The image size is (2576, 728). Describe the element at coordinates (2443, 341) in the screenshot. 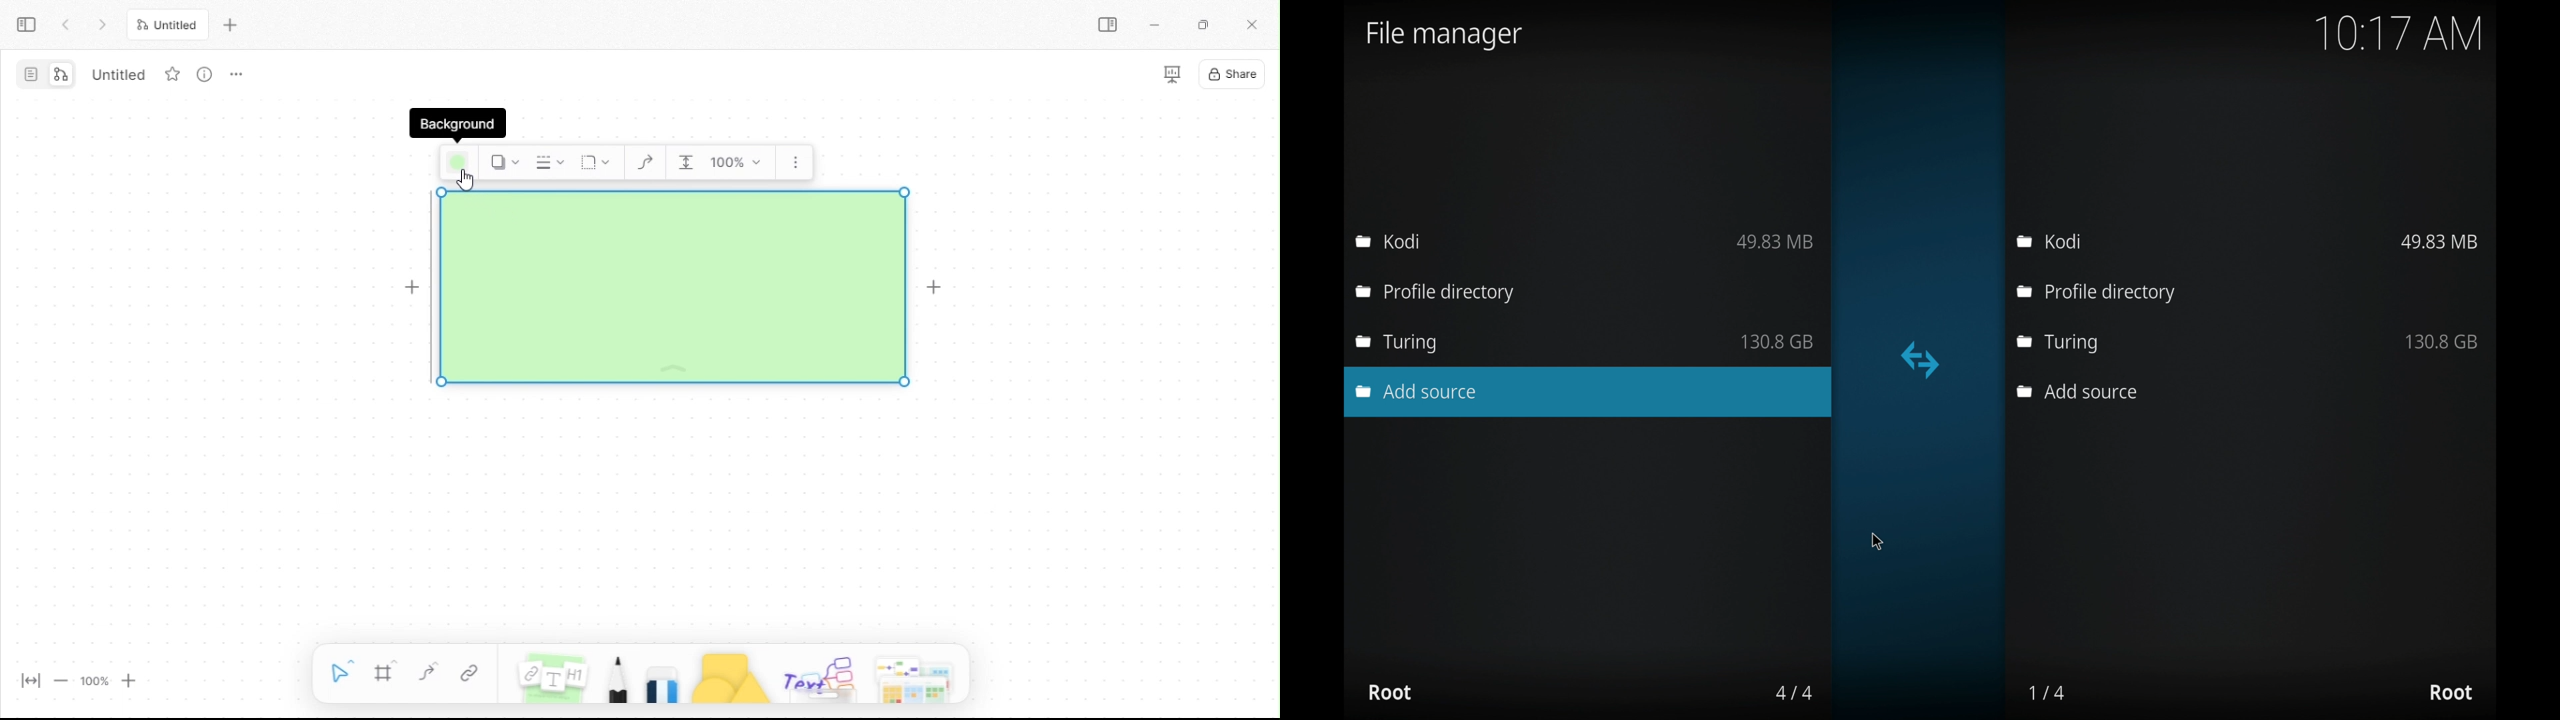

I see `130.8 GB` at that location.